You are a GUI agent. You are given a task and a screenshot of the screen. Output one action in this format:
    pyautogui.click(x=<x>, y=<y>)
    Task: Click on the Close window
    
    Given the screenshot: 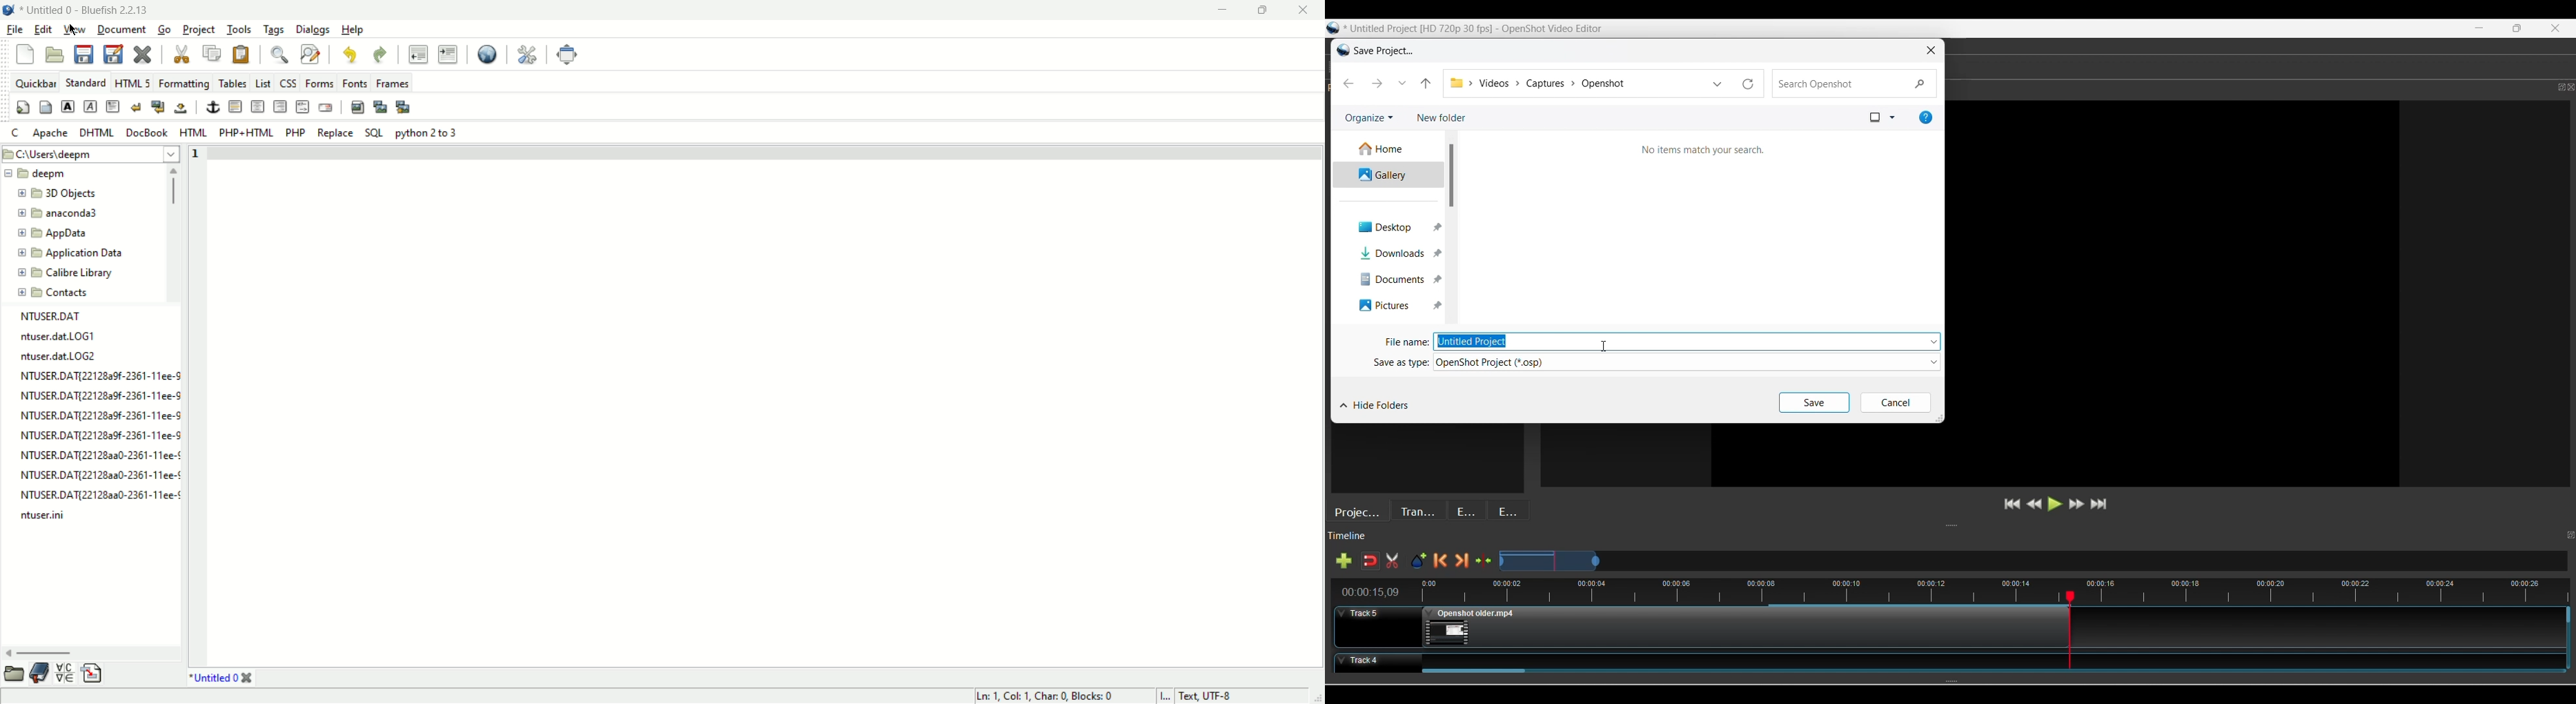 What is the action you would take?
    pyautogui.click(x=1931, y=50)
    